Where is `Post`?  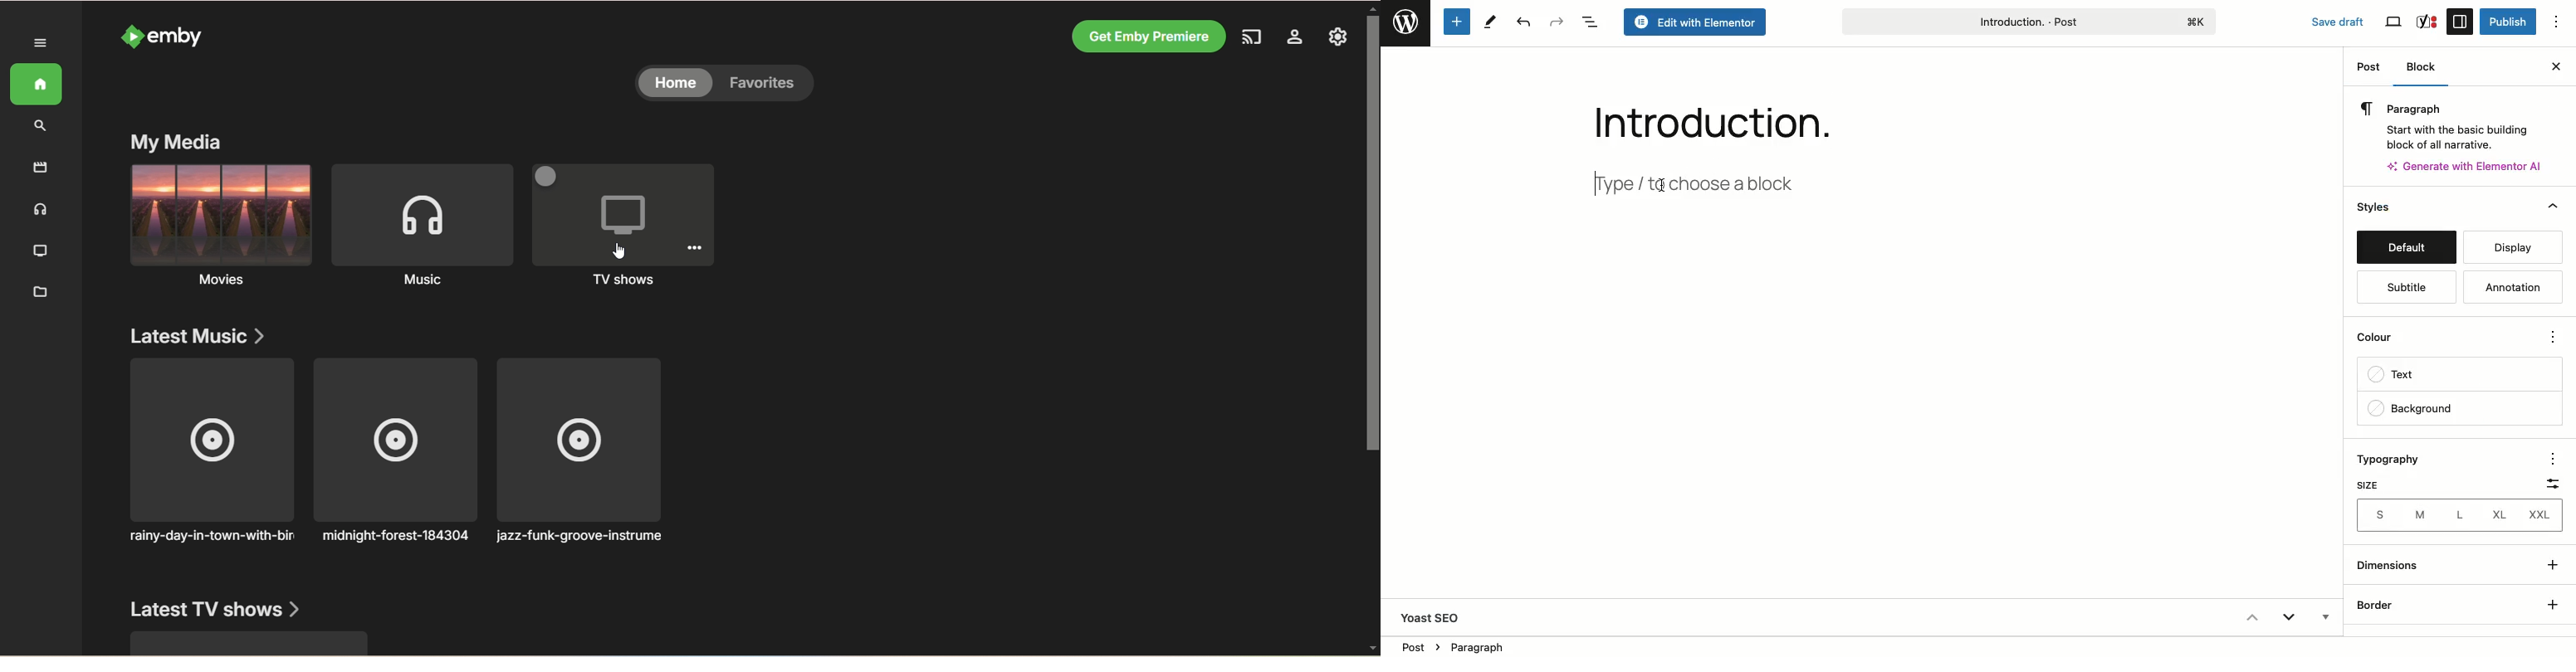 Post is located at coordinates (2370, 70).